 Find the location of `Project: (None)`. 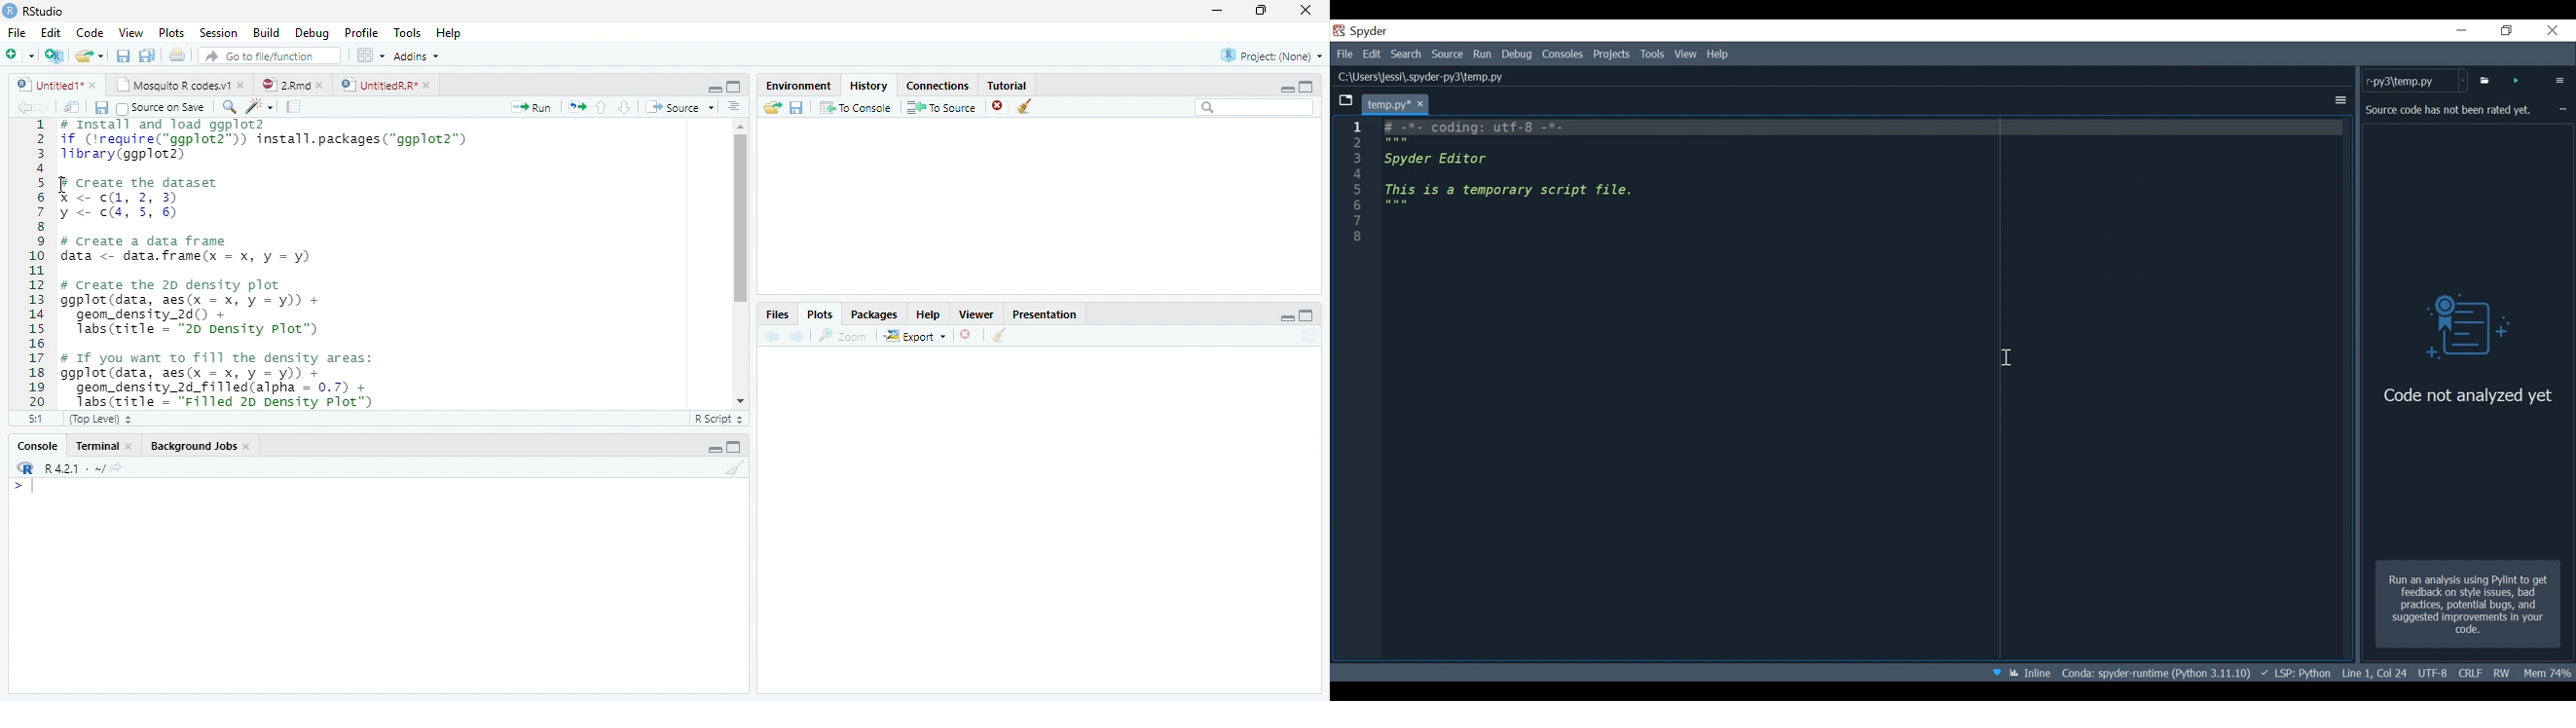

Project: (None) is located at coordinates (1270, 55).